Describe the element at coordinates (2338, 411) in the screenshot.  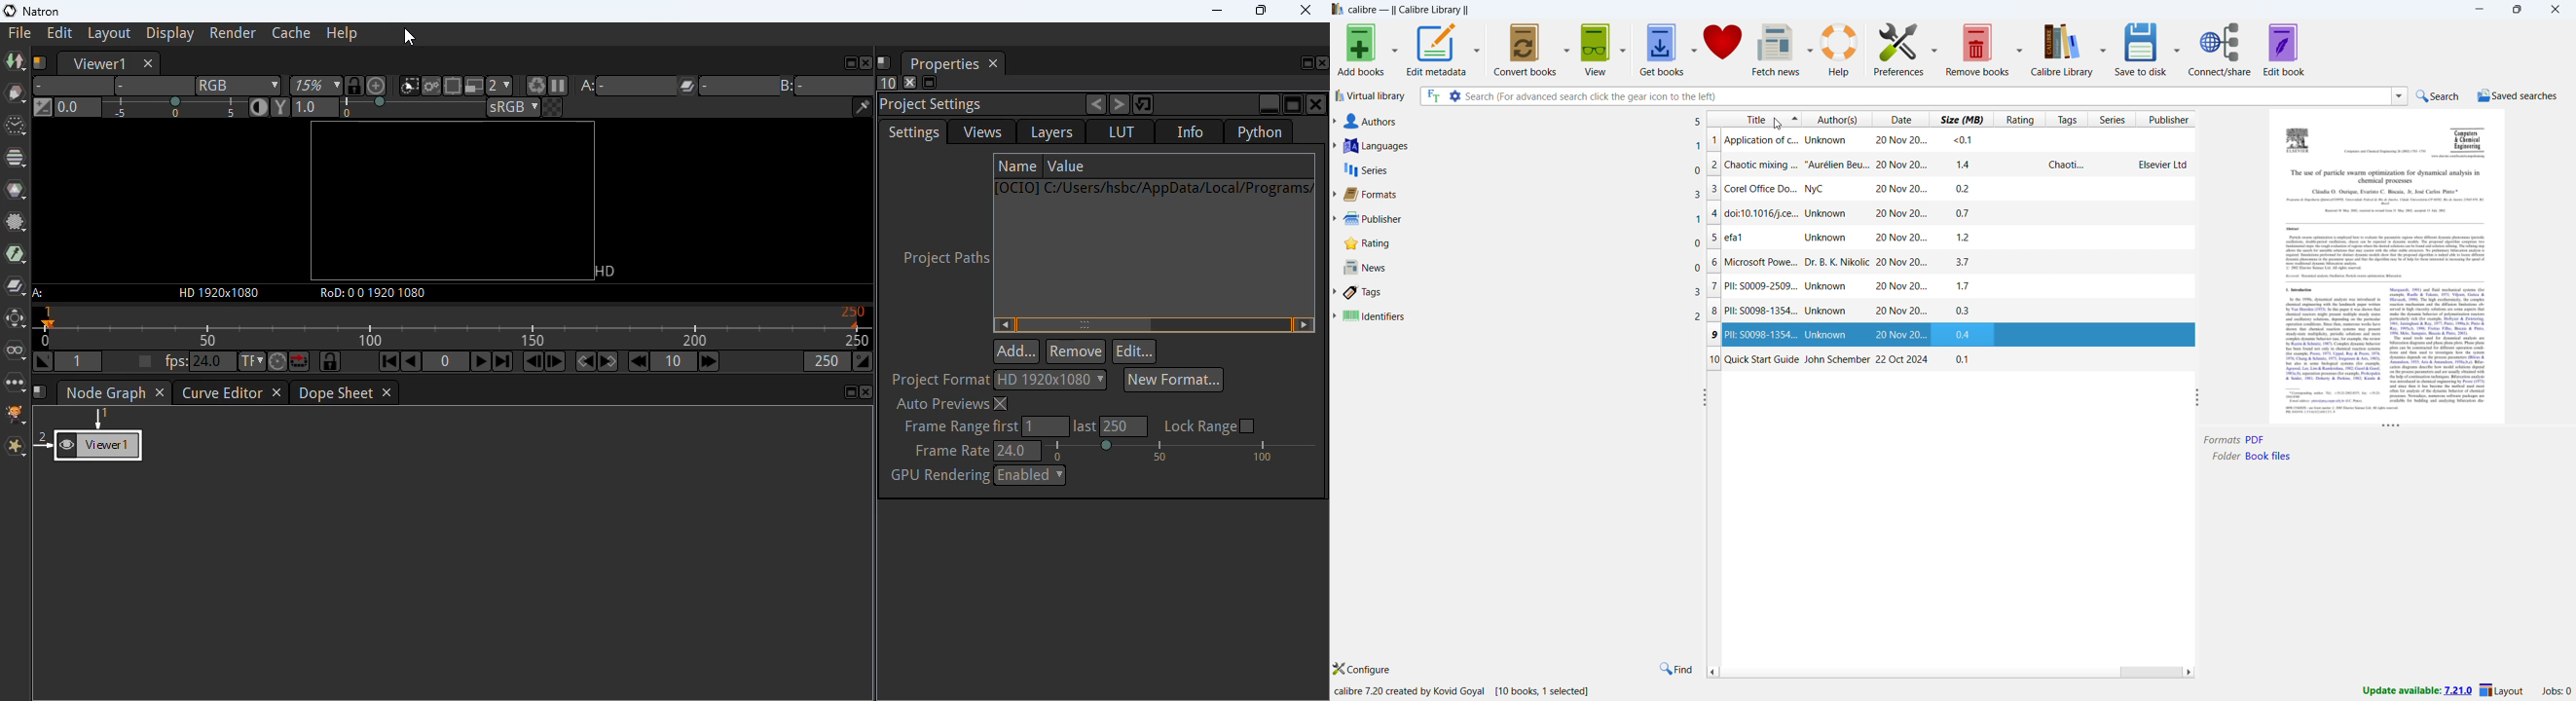
I see `` at that location.